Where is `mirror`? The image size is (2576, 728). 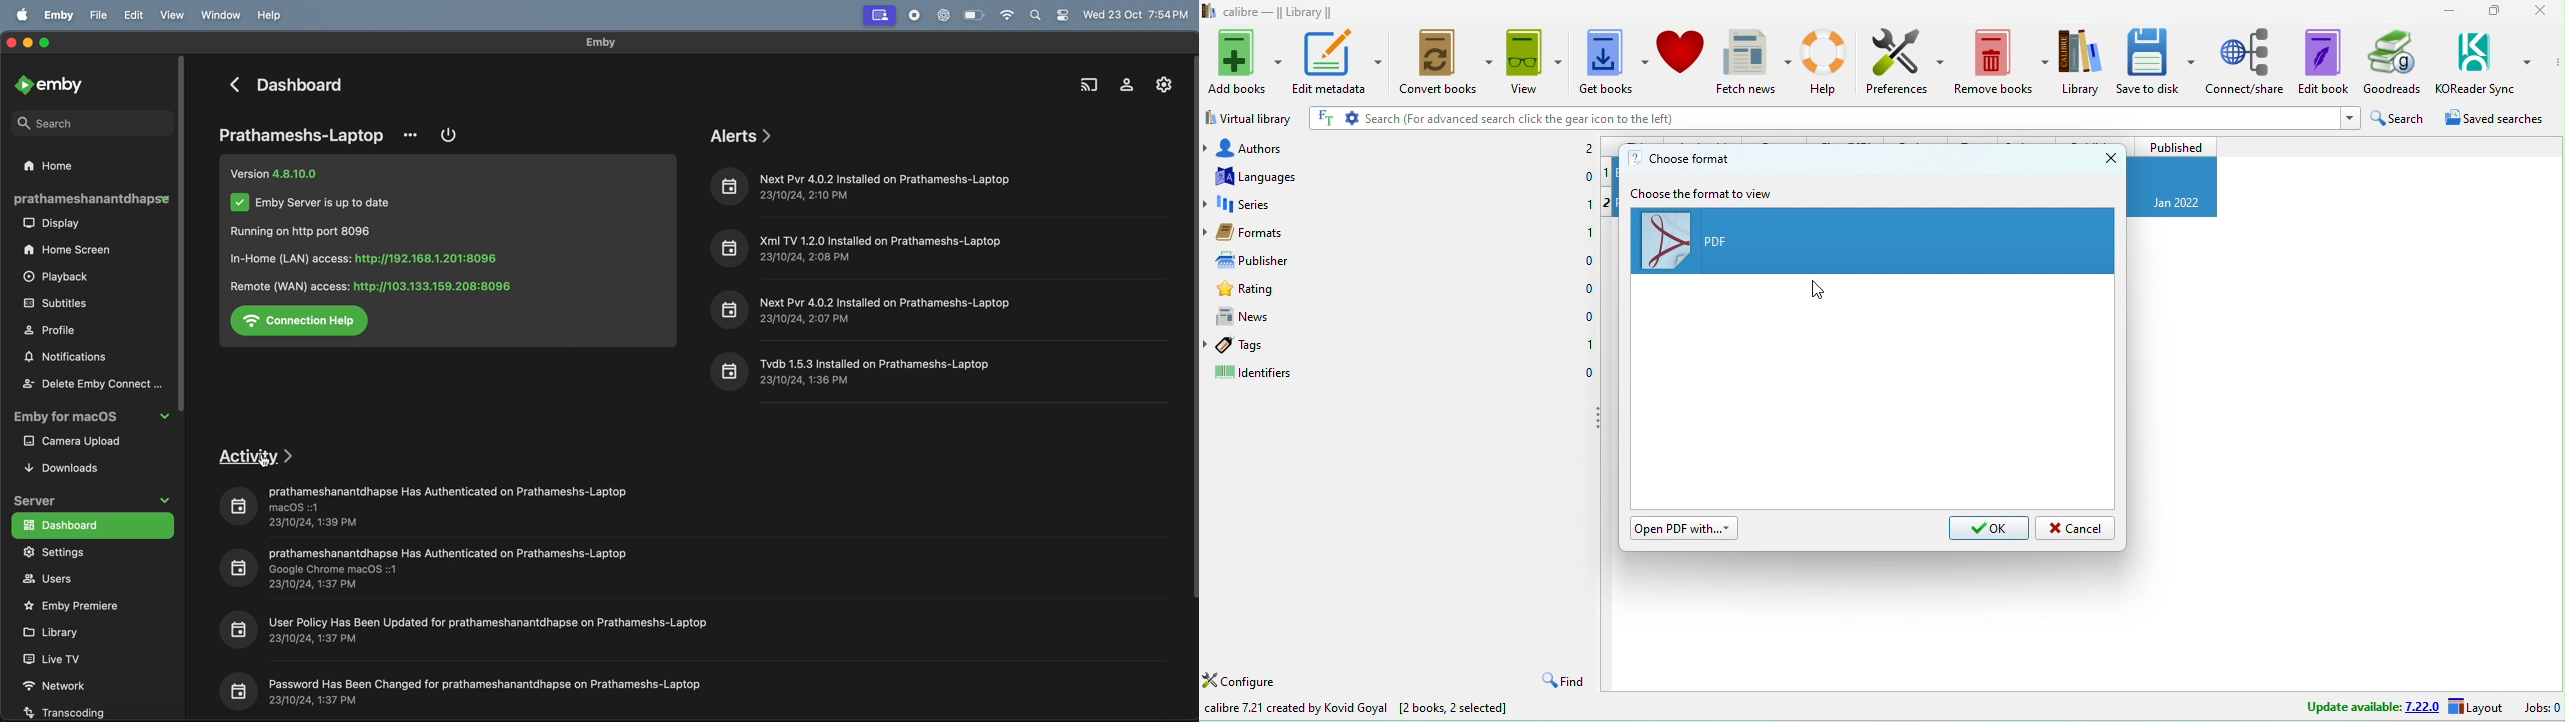 mirror is located at coordinates (881, 17).